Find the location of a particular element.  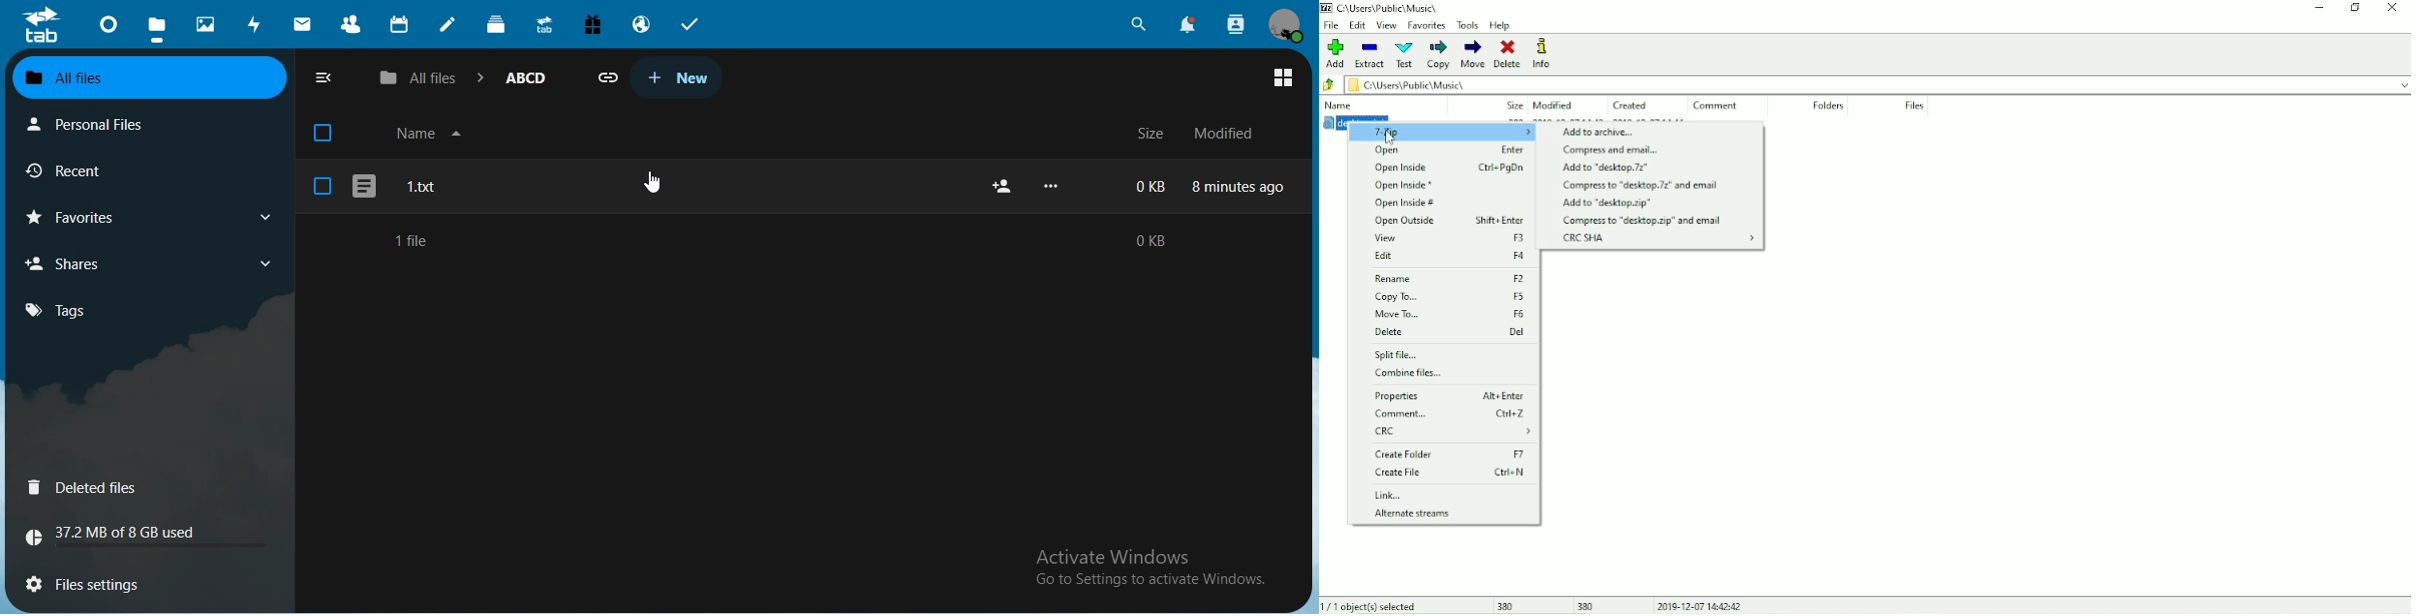

deck is located at coordinates (499, 27).